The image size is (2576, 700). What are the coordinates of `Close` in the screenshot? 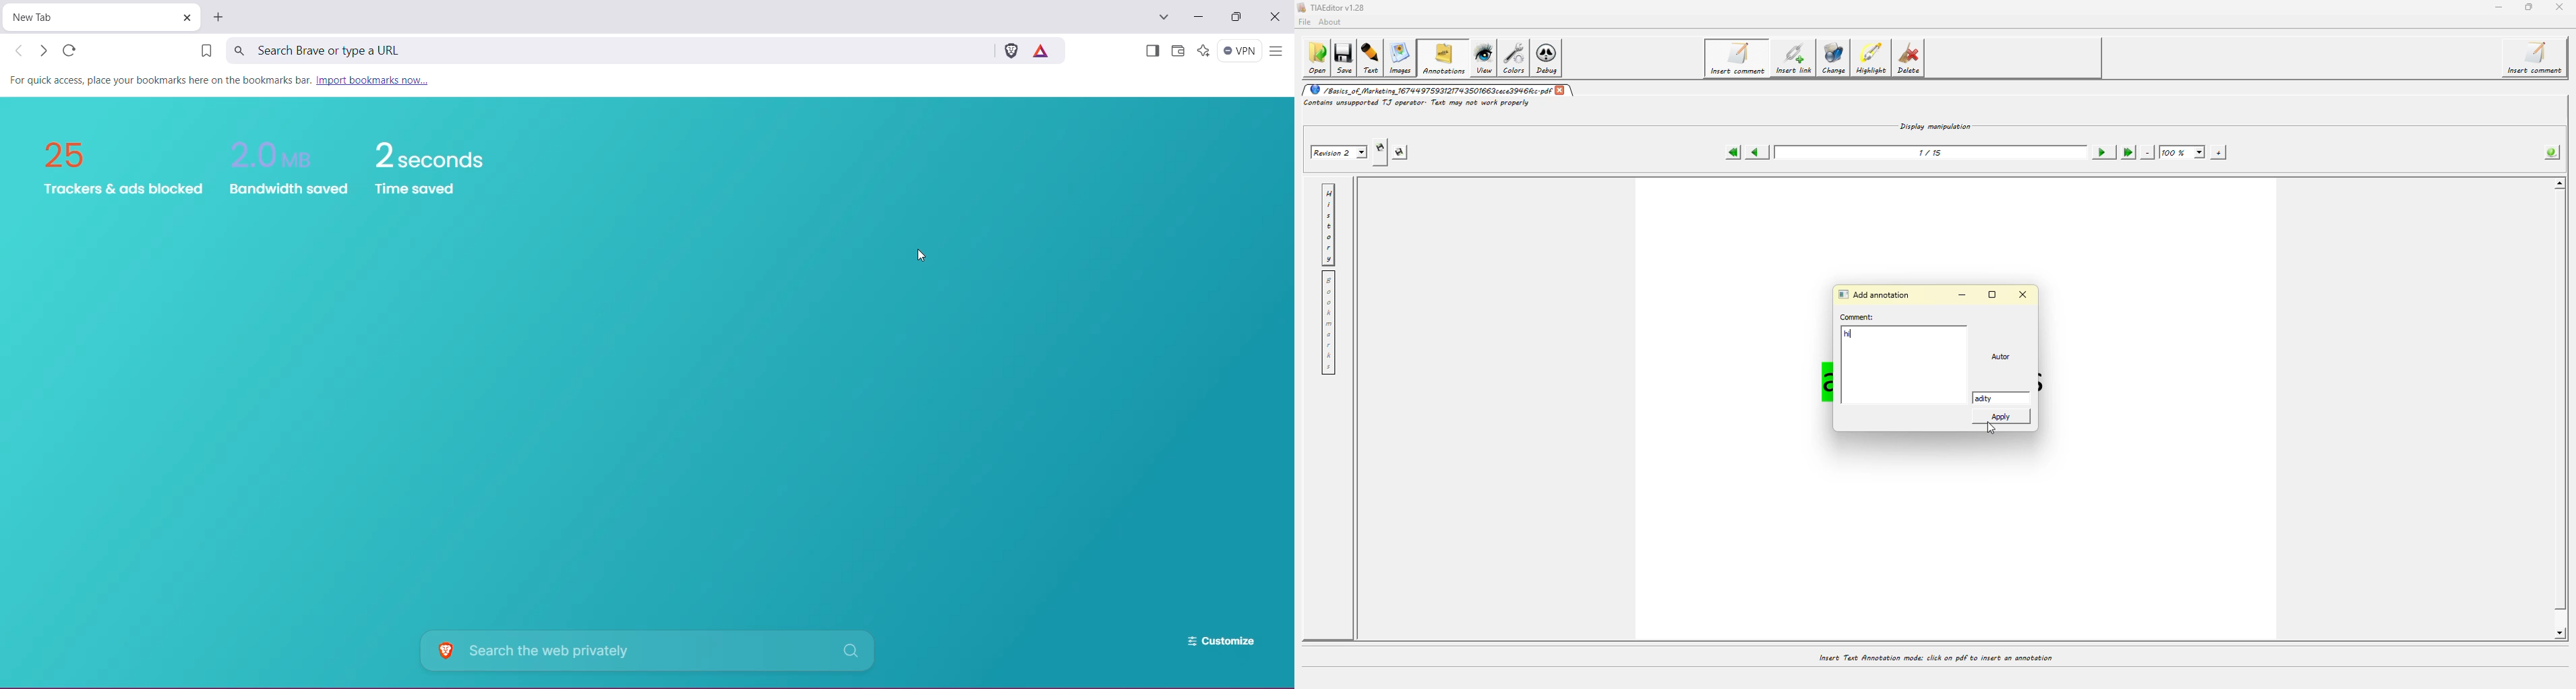 It's located at (1276, 18).